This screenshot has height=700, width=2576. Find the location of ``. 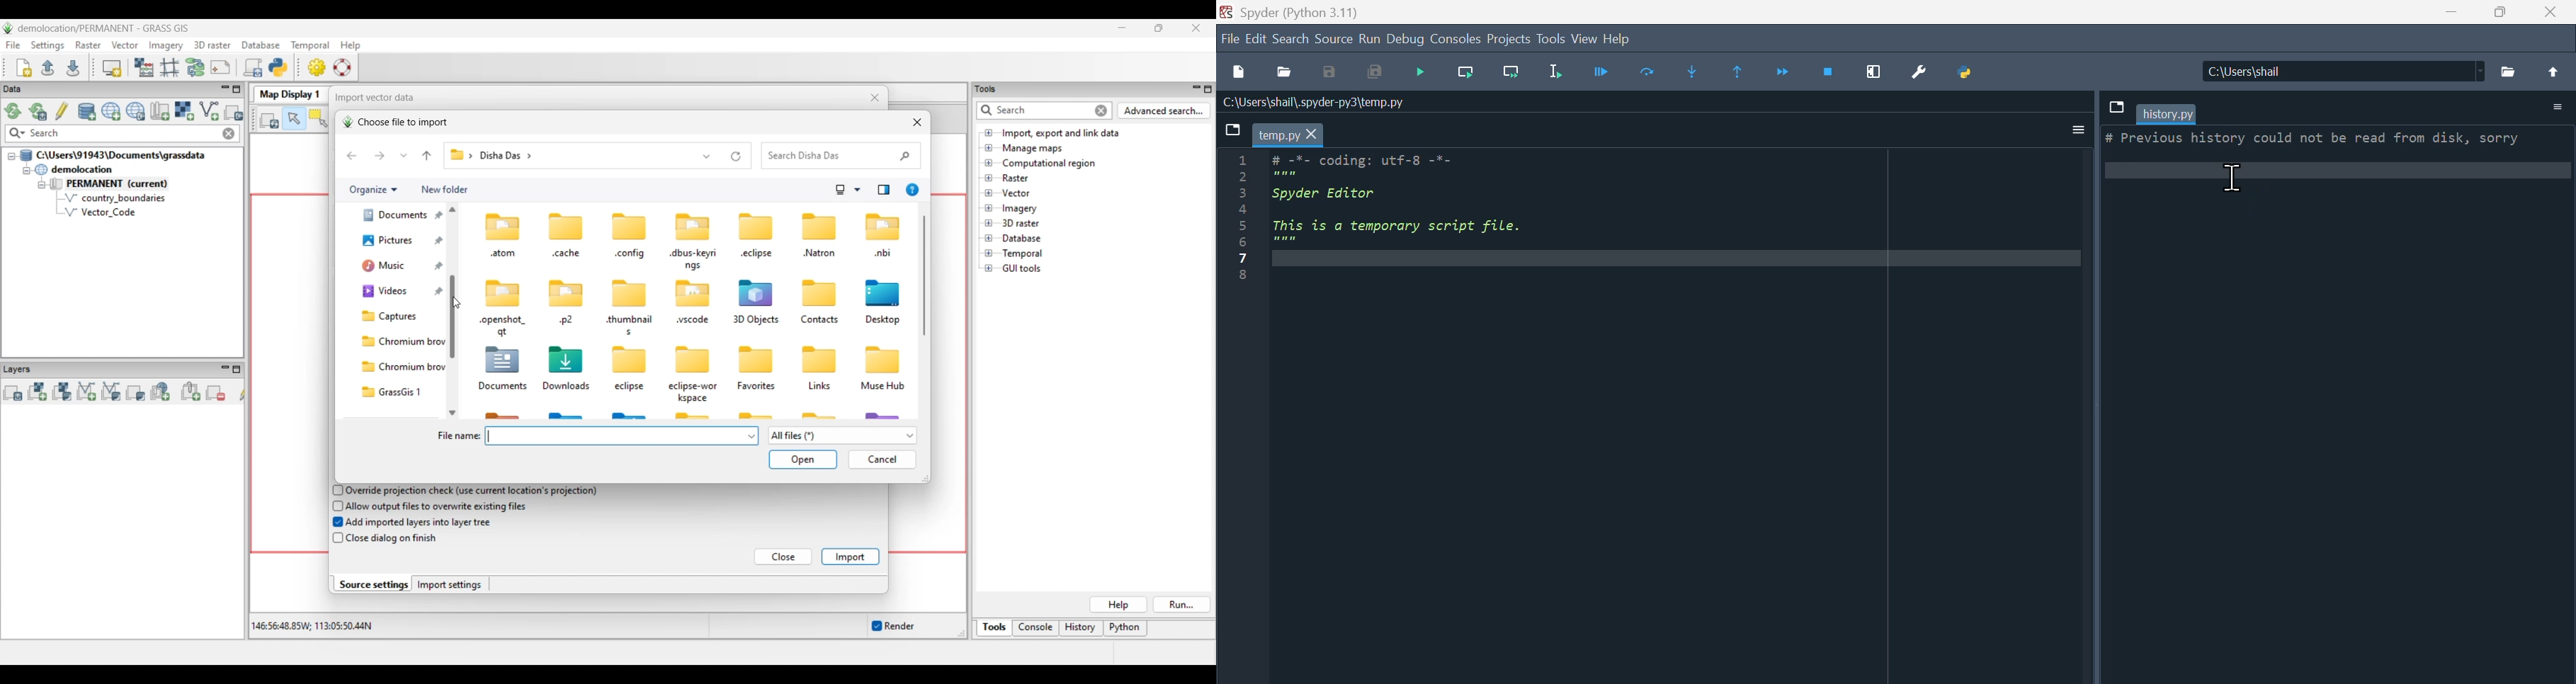

 is located at coordinates (1421, 72).